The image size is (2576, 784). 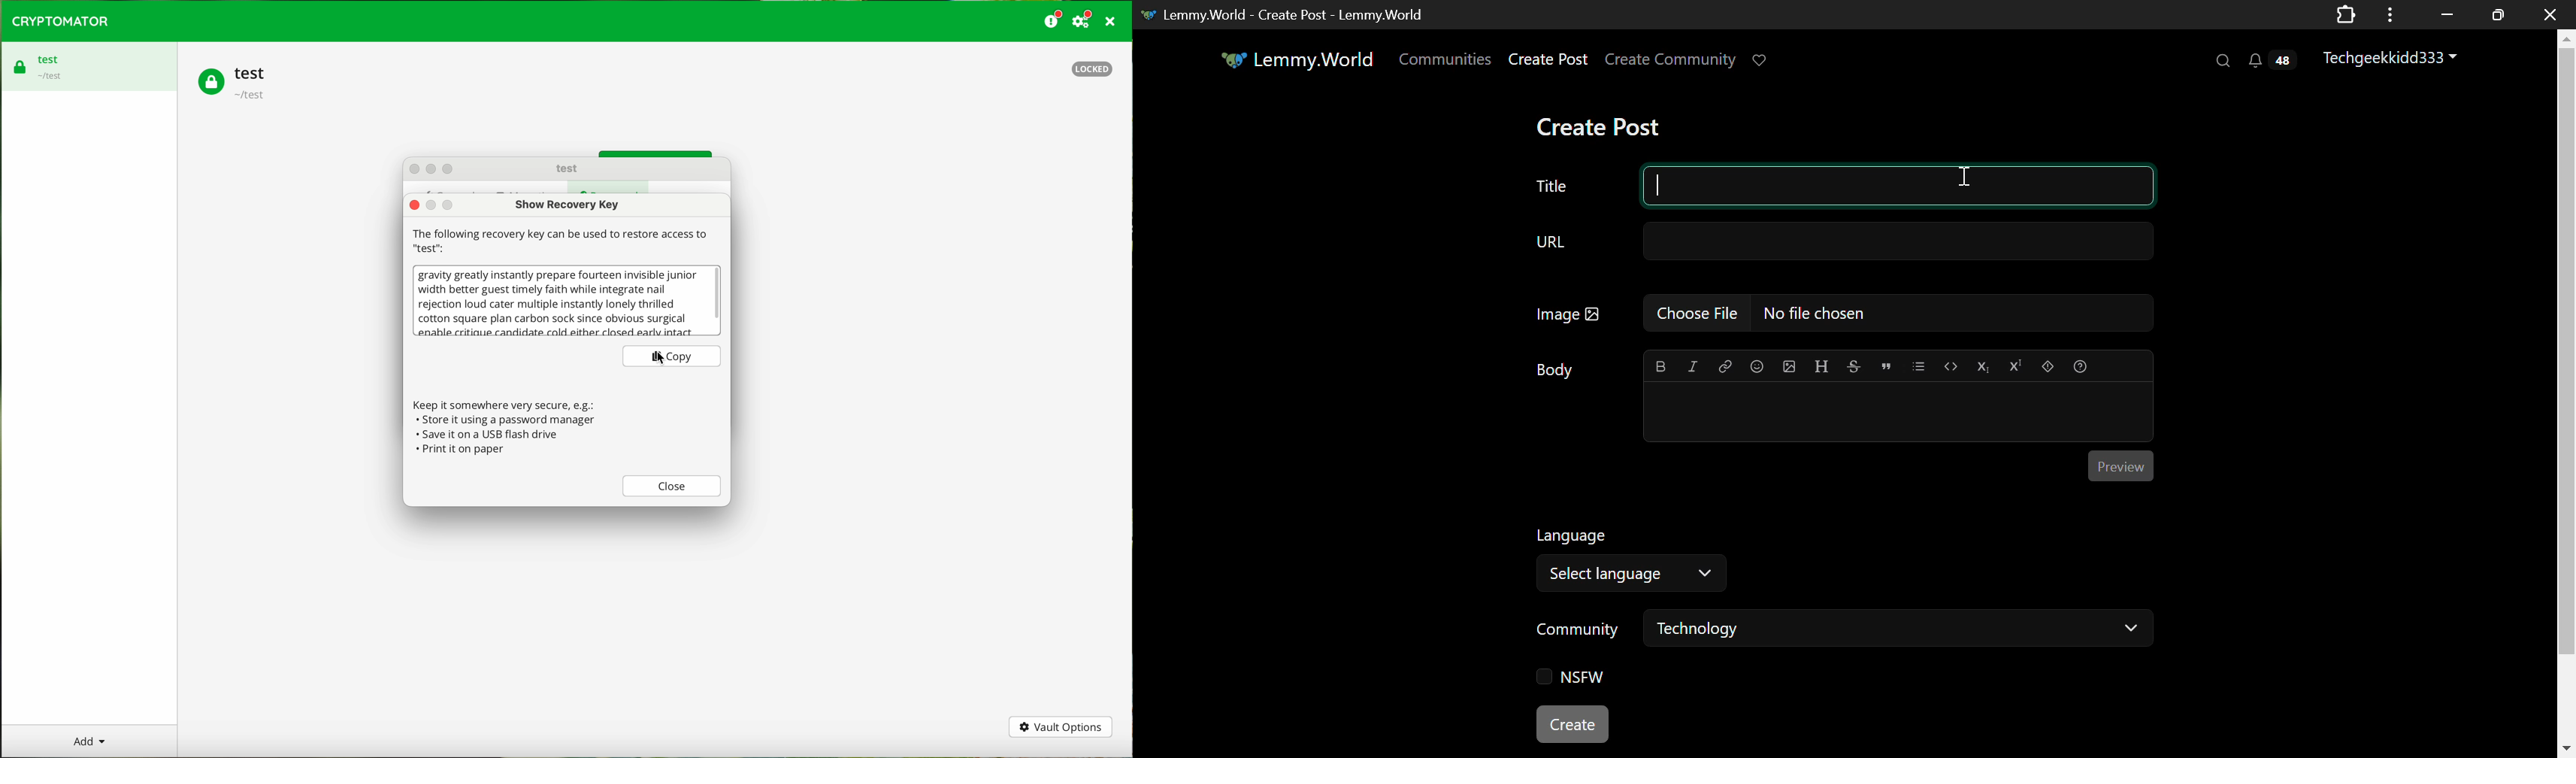 I want to click on gravity greatly instantly prepare fourteen invisible junior
width better guest timely faith while integrate nail
rejection loud cater multiple instantly lonely thrilled
cotton square plan carbon sock since obvious surgical, so click(x=557, y=302).